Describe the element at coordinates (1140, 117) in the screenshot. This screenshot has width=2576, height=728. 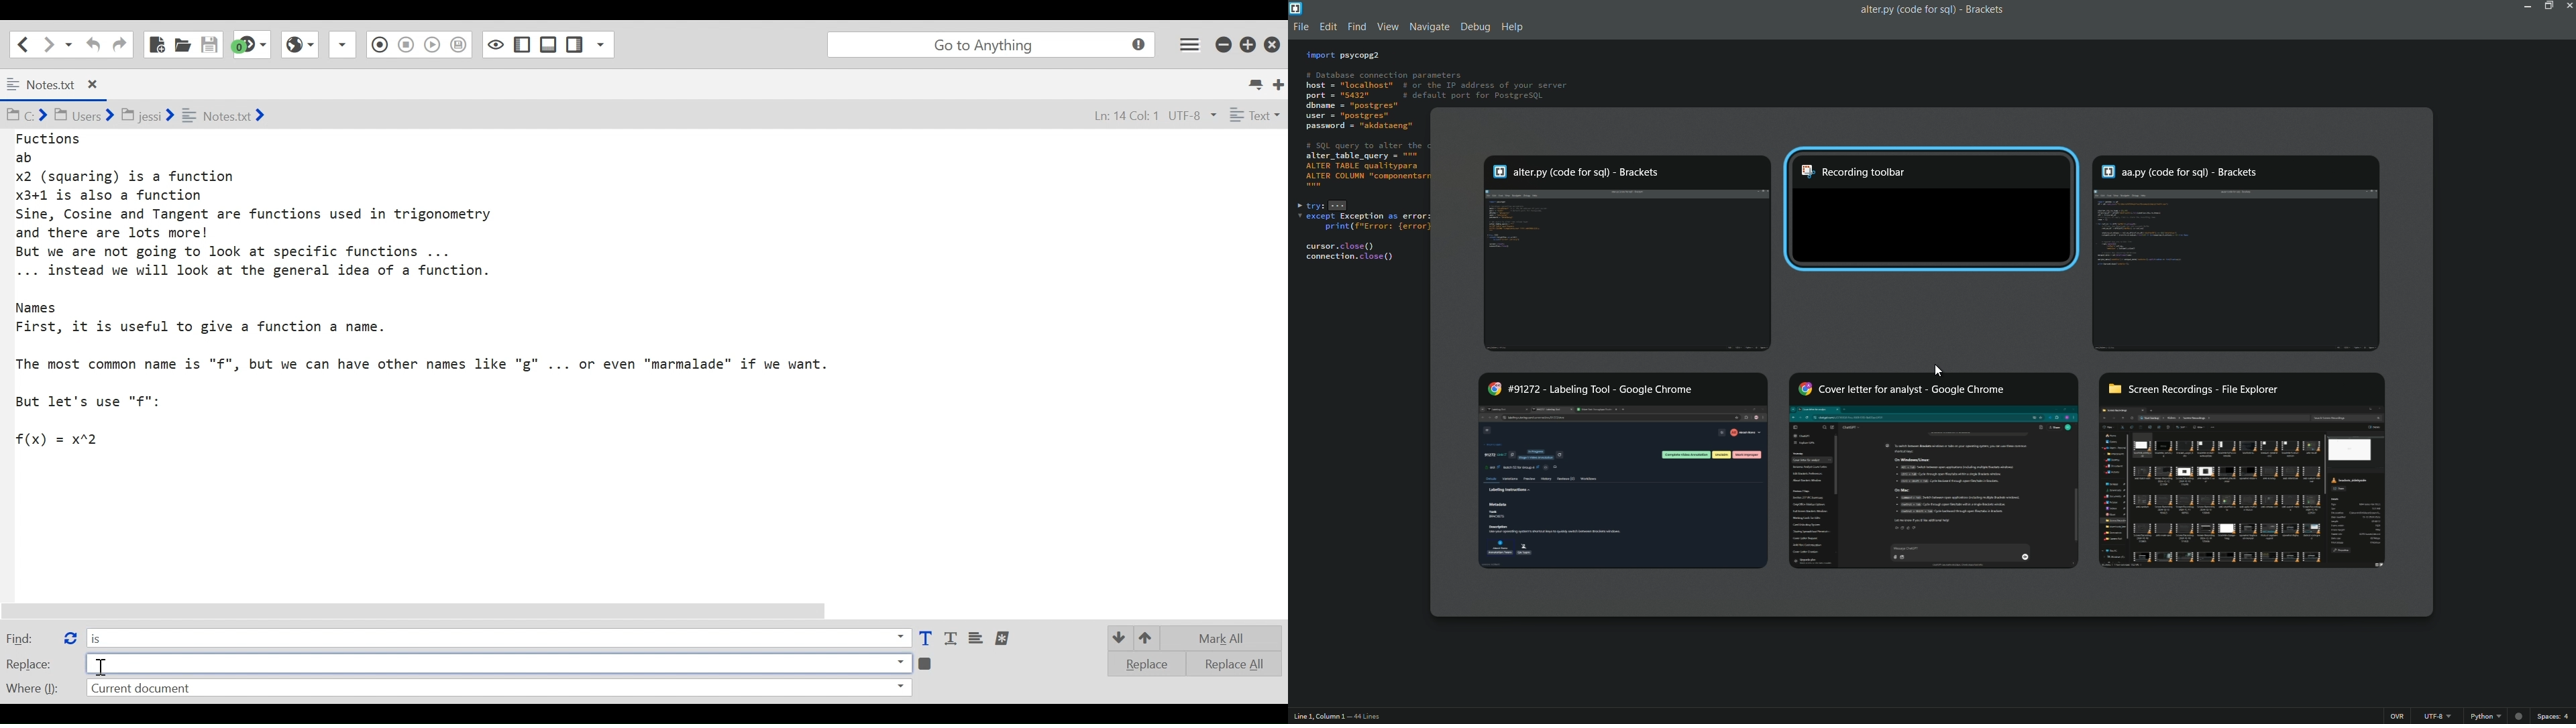
I see `Ln: 17 Col: 11 UTF-8` at that location.